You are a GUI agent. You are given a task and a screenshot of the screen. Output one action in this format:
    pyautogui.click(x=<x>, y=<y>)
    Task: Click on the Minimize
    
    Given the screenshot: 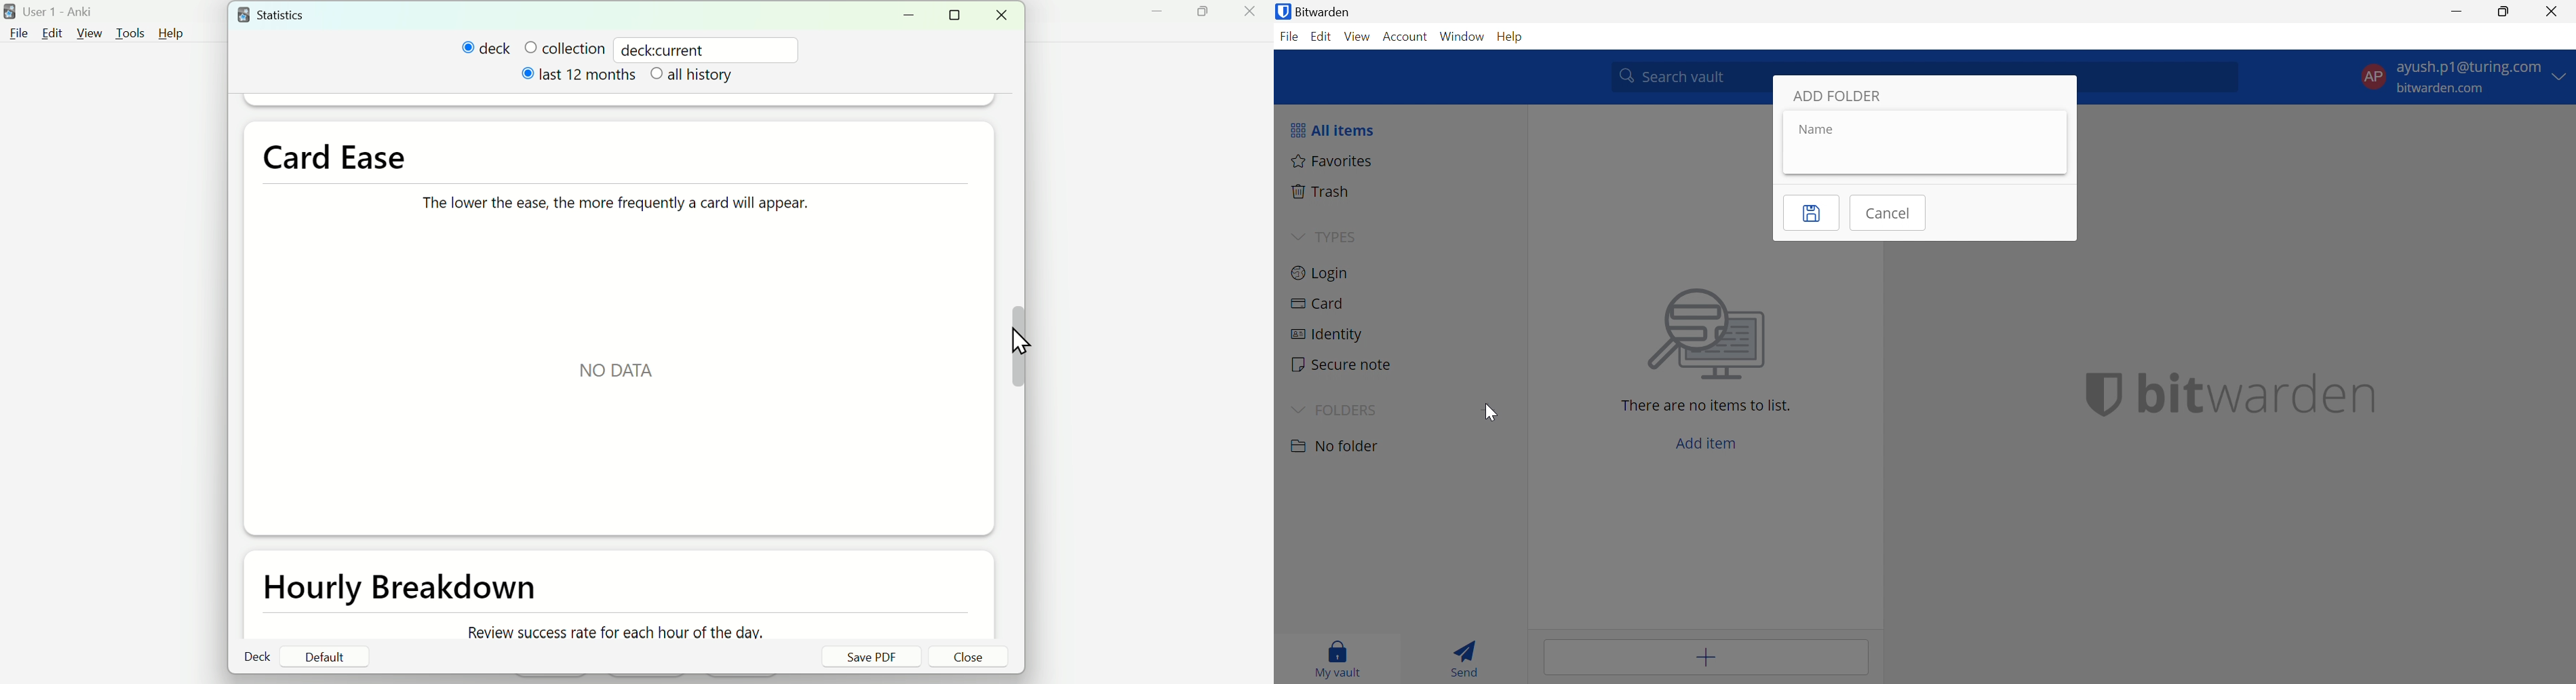 What is the action you would take?
    pyautogui.click(x=2457, y=10)
    